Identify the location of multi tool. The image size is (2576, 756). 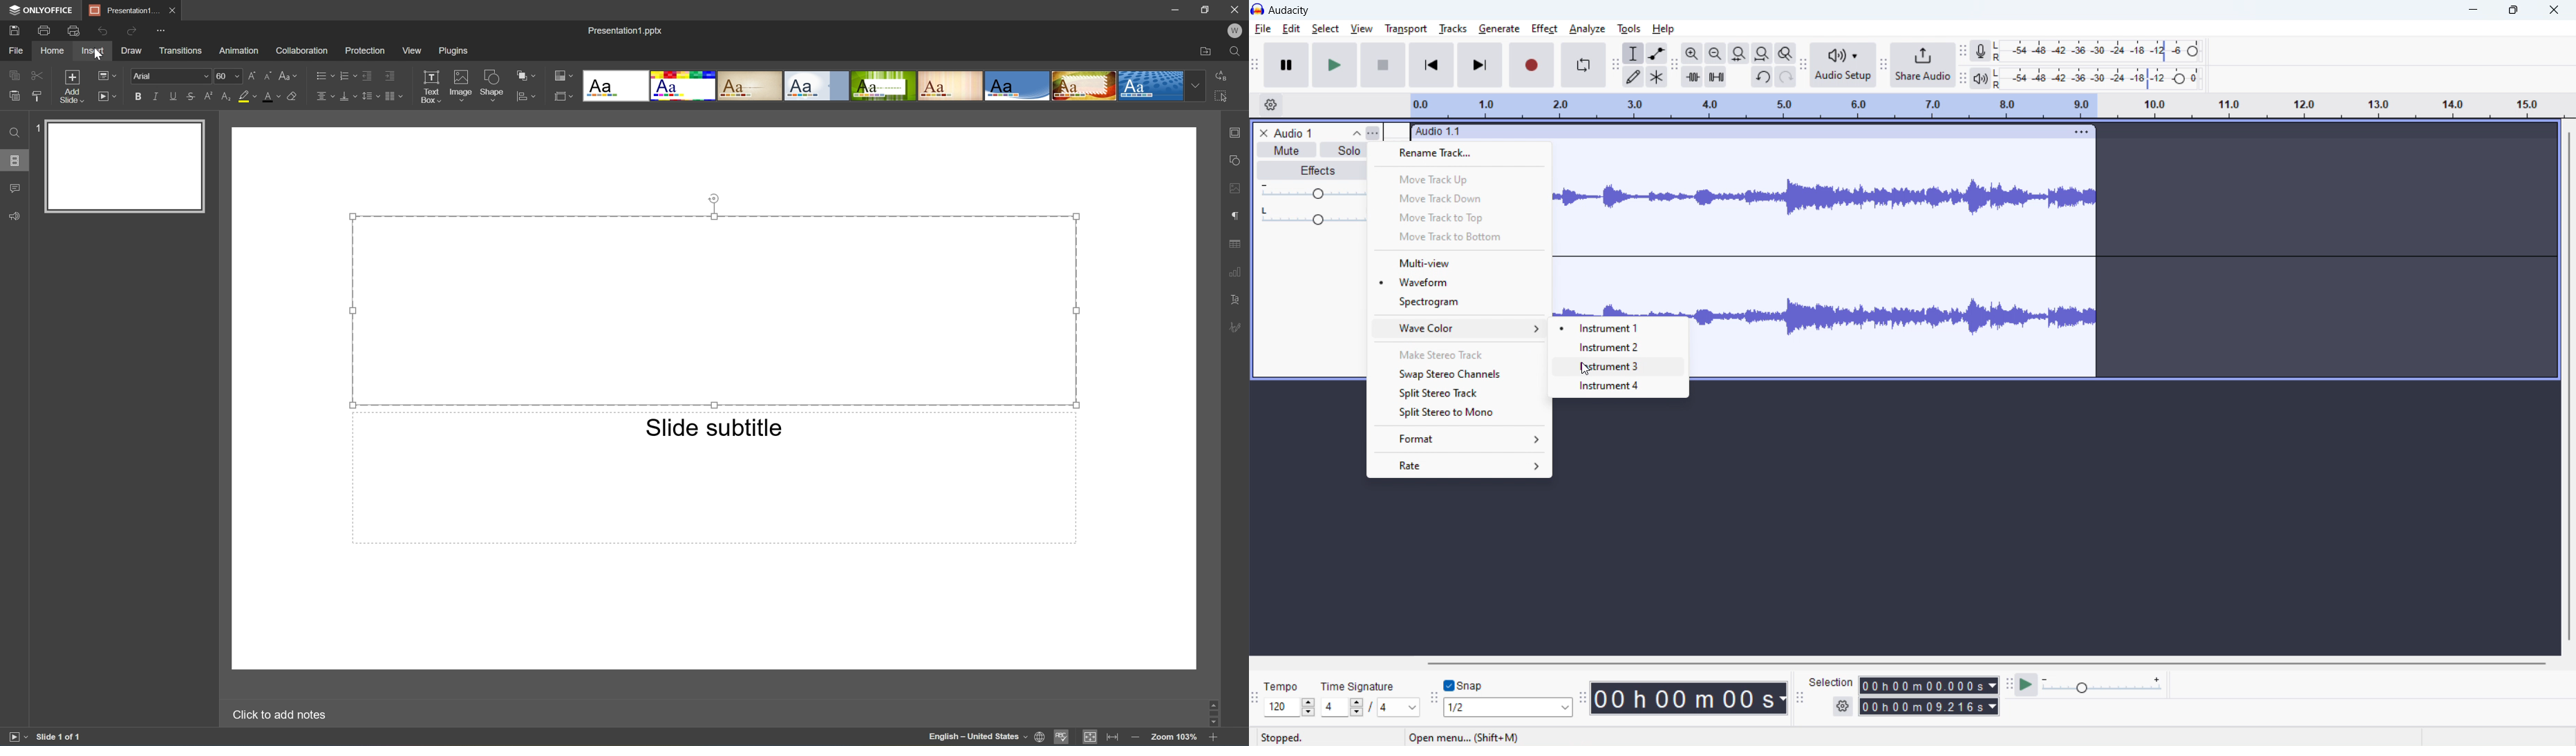
(1657, 77).